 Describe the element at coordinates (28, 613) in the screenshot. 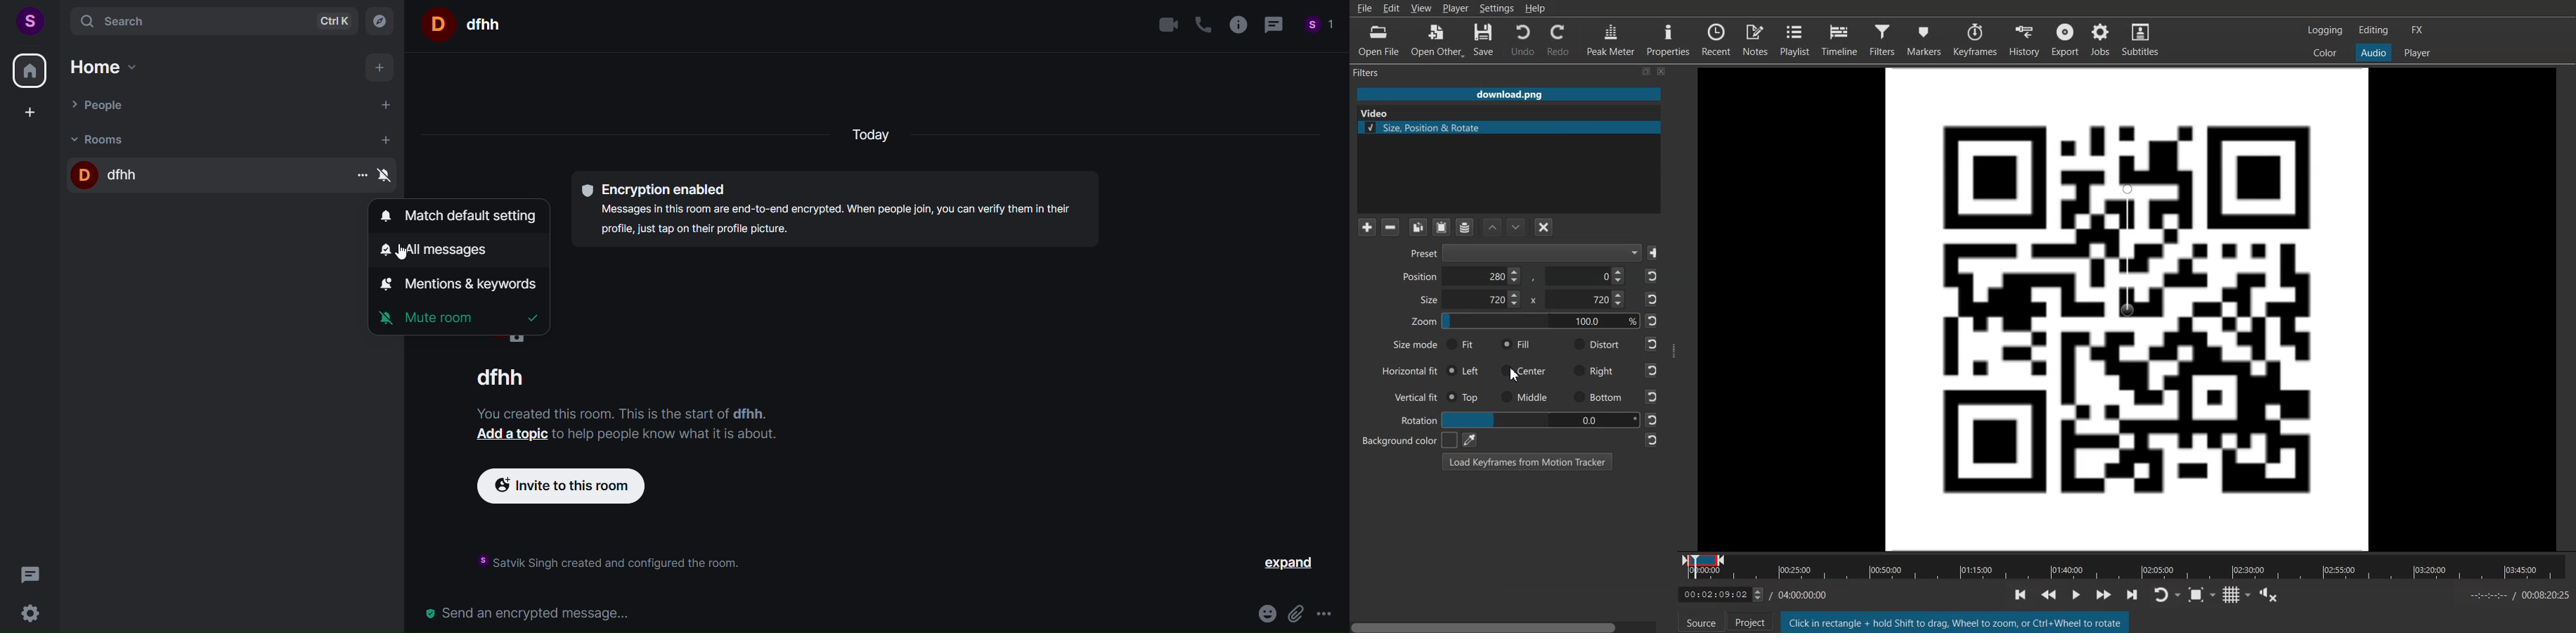

I see `setting` at that location.